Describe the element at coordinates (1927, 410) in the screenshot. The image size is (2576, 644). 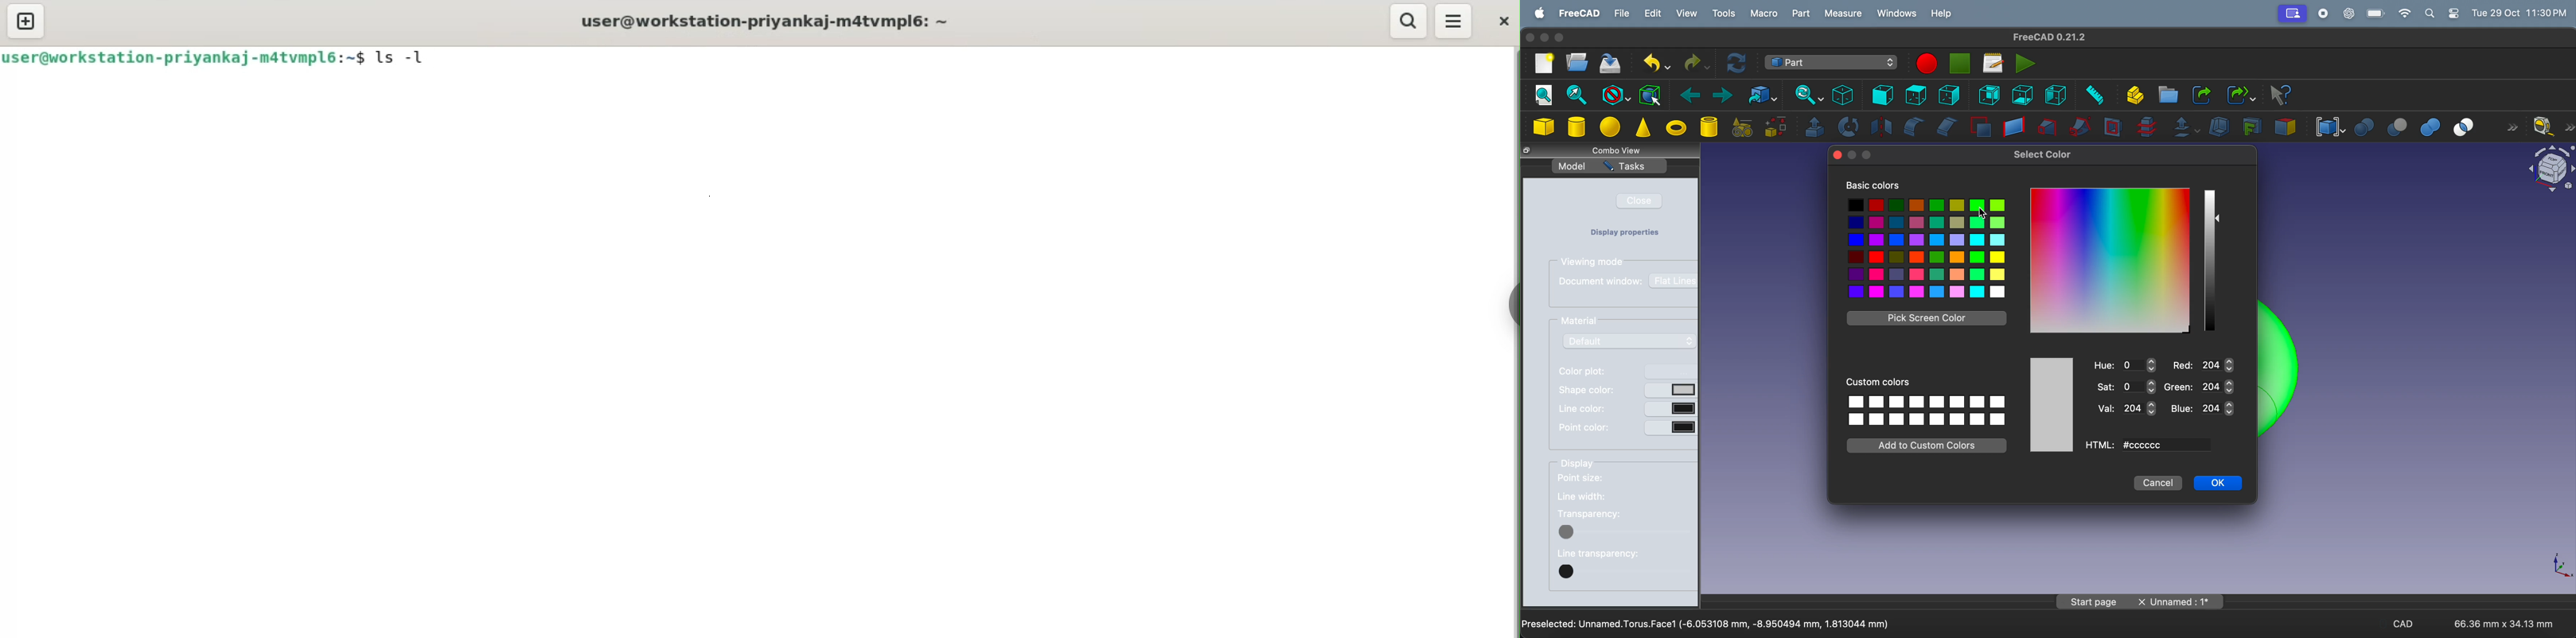
I see `custom colors` at that location.